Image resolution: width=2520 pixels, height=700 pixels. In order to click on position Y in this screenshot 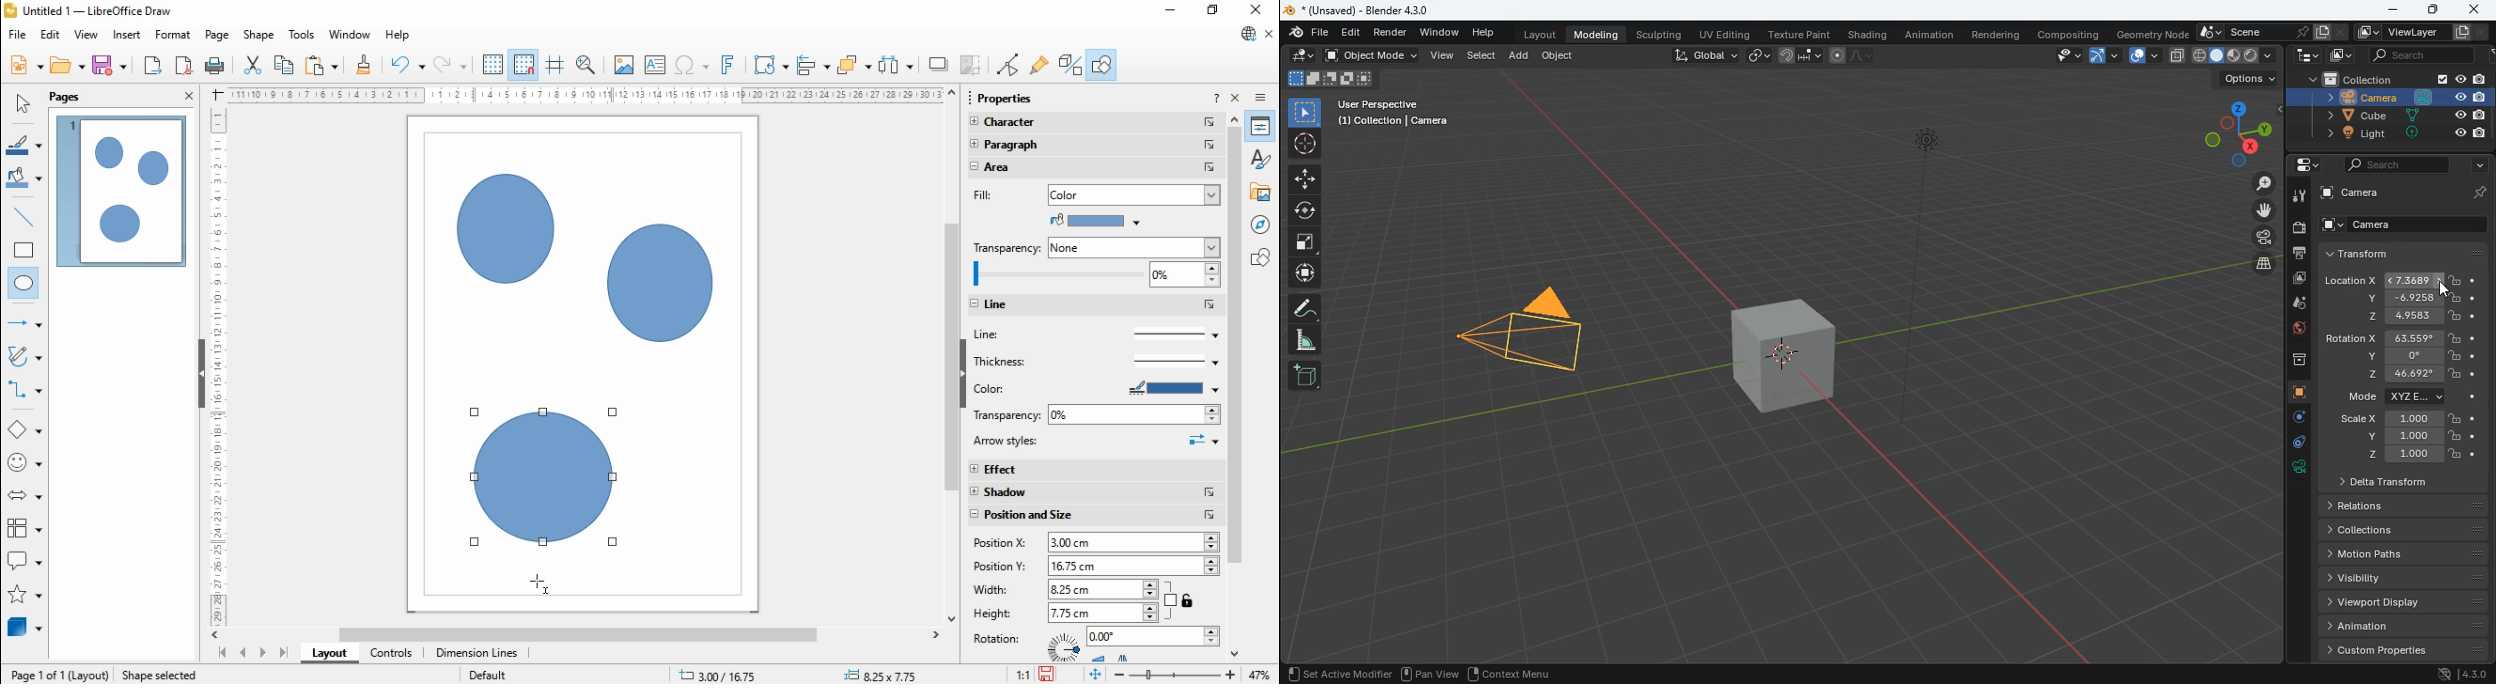, I will do `click(997, 566)`.